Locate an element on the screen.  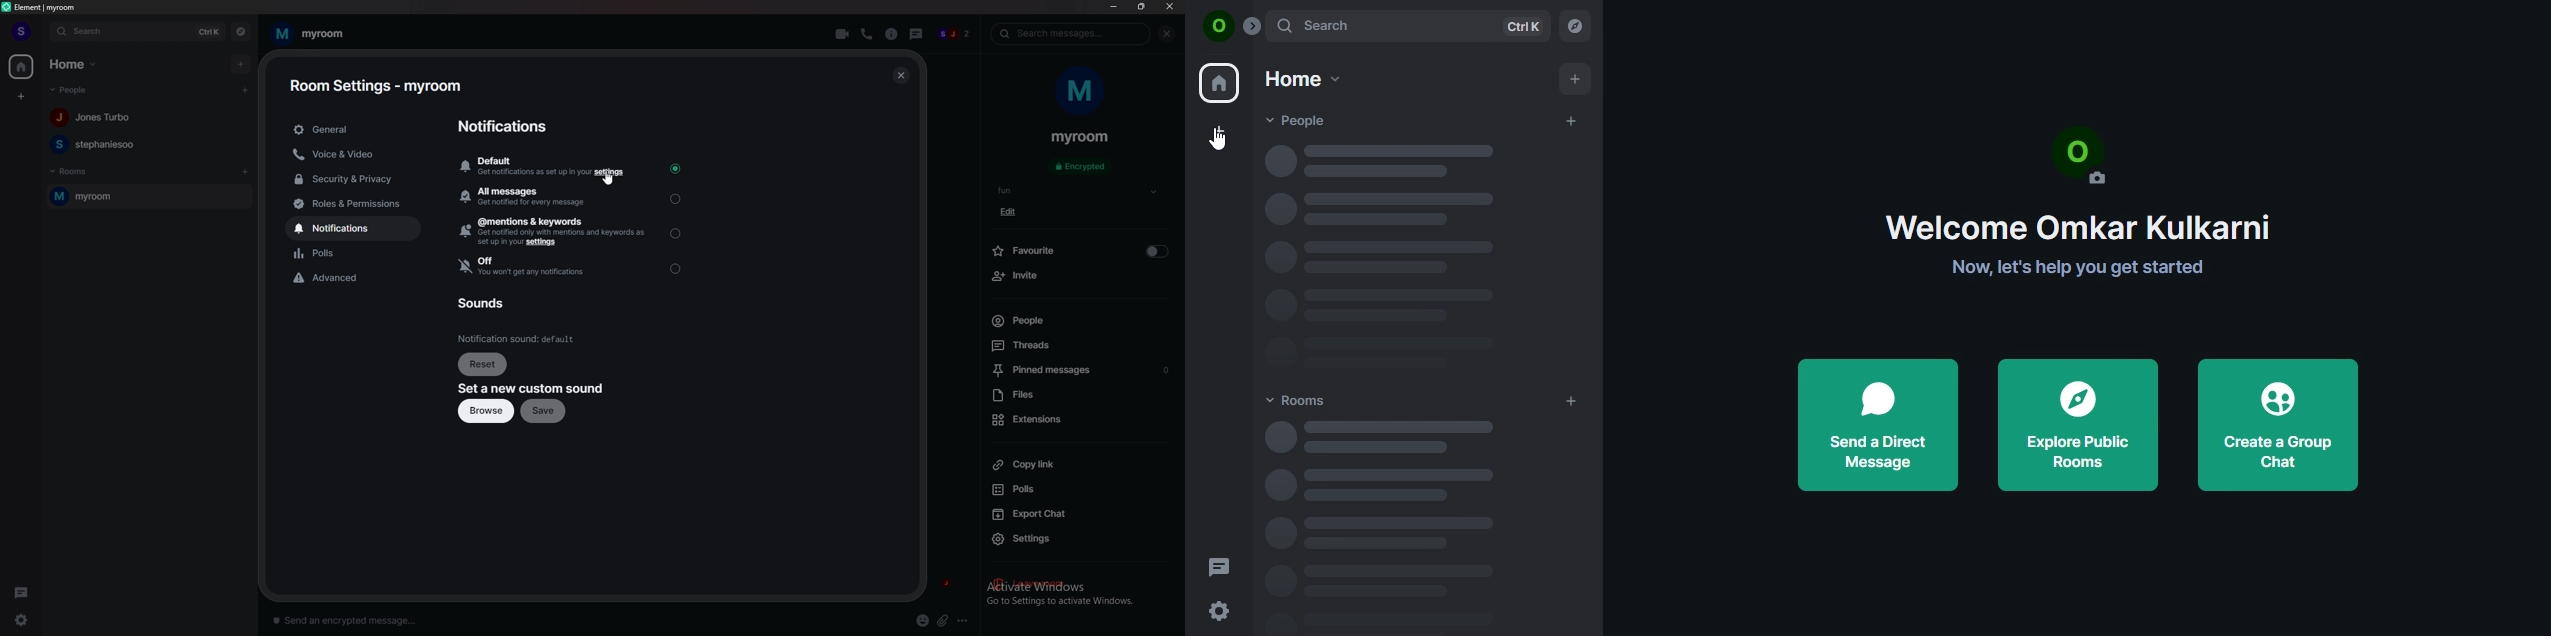
leave room is located at coordinates (1080, 585).